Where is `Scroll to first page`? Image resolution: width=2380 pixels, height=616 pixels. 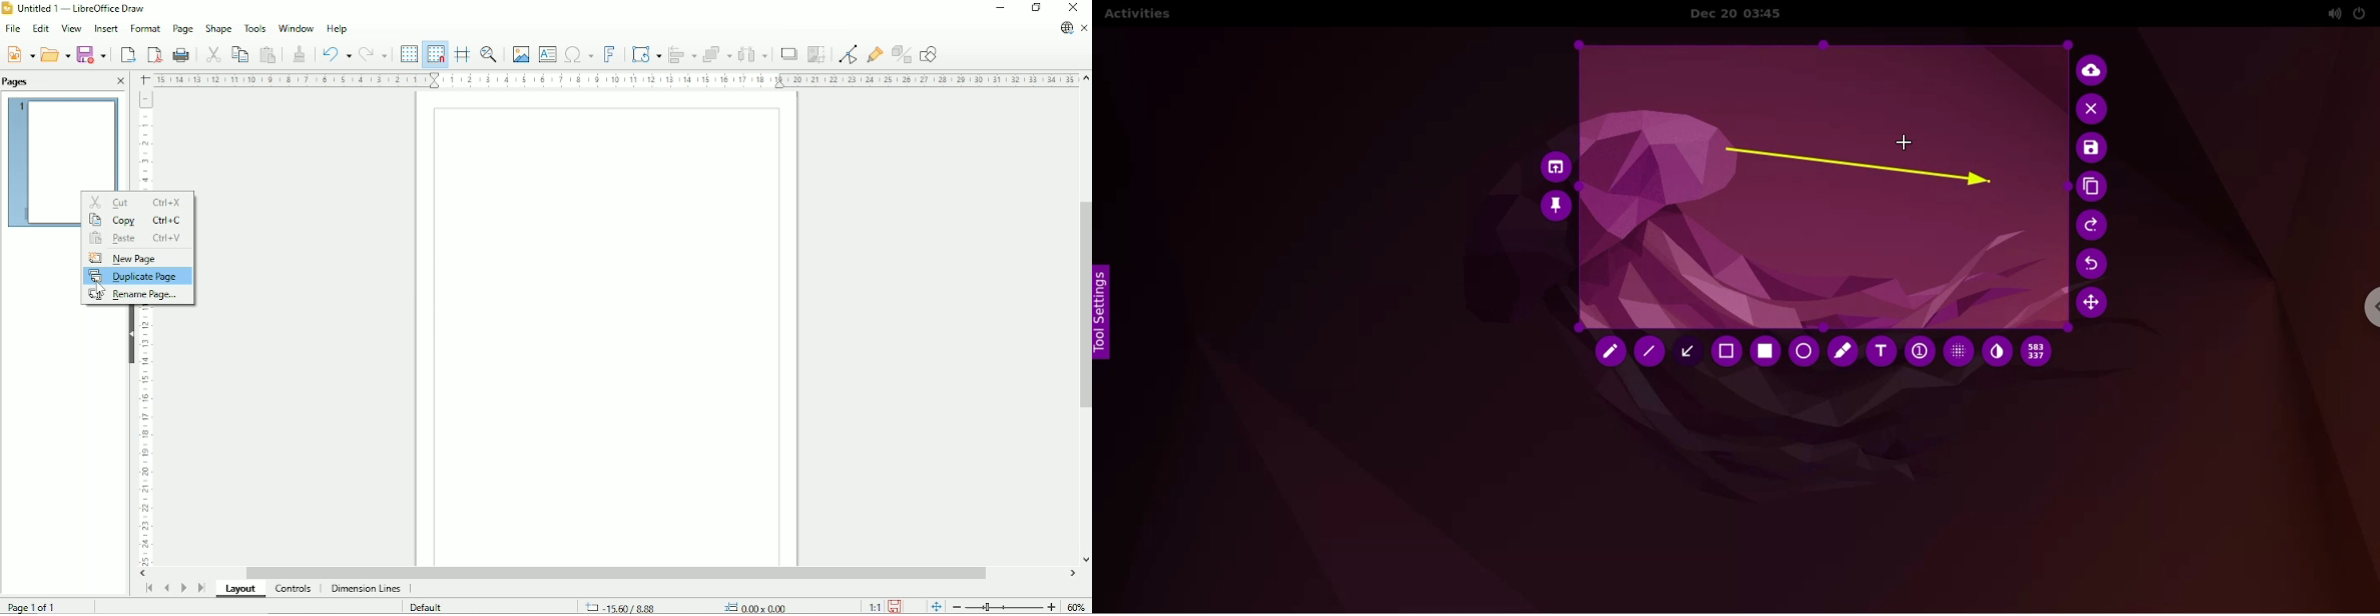 Scroll to first page is located at coordinates (148, 588).